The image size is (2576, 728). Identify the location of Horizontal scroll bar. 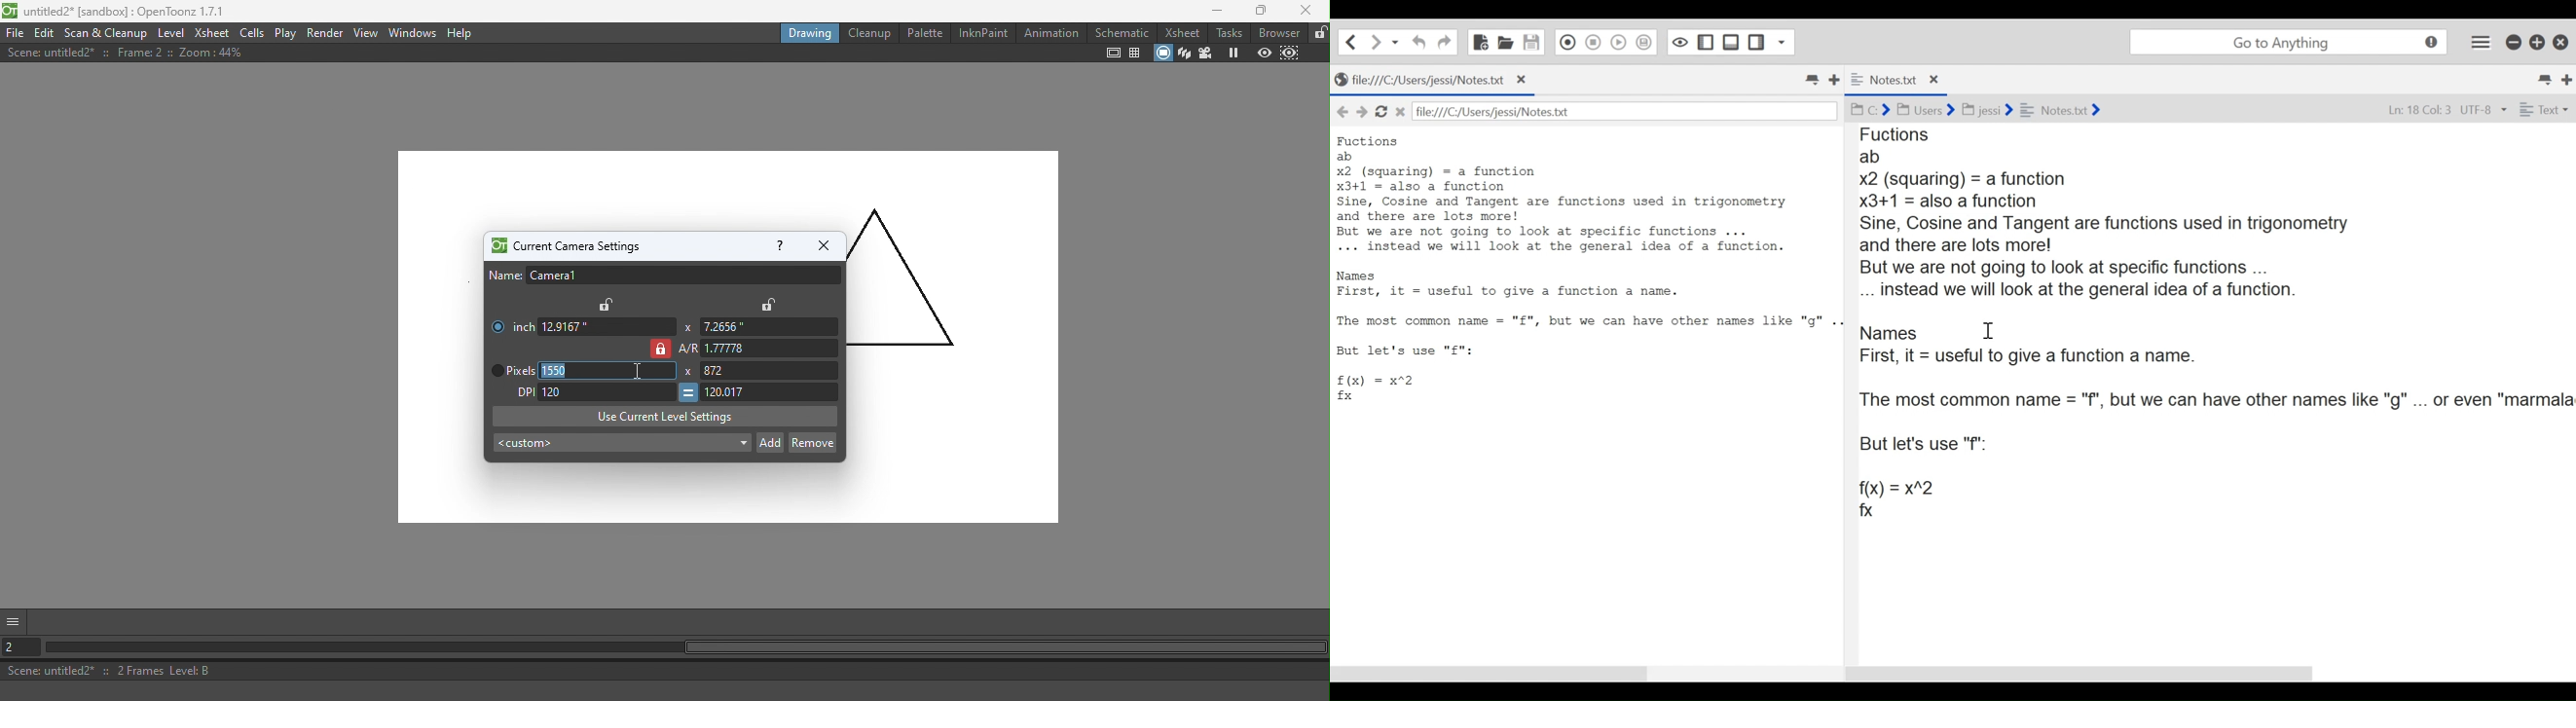
(685, 648).